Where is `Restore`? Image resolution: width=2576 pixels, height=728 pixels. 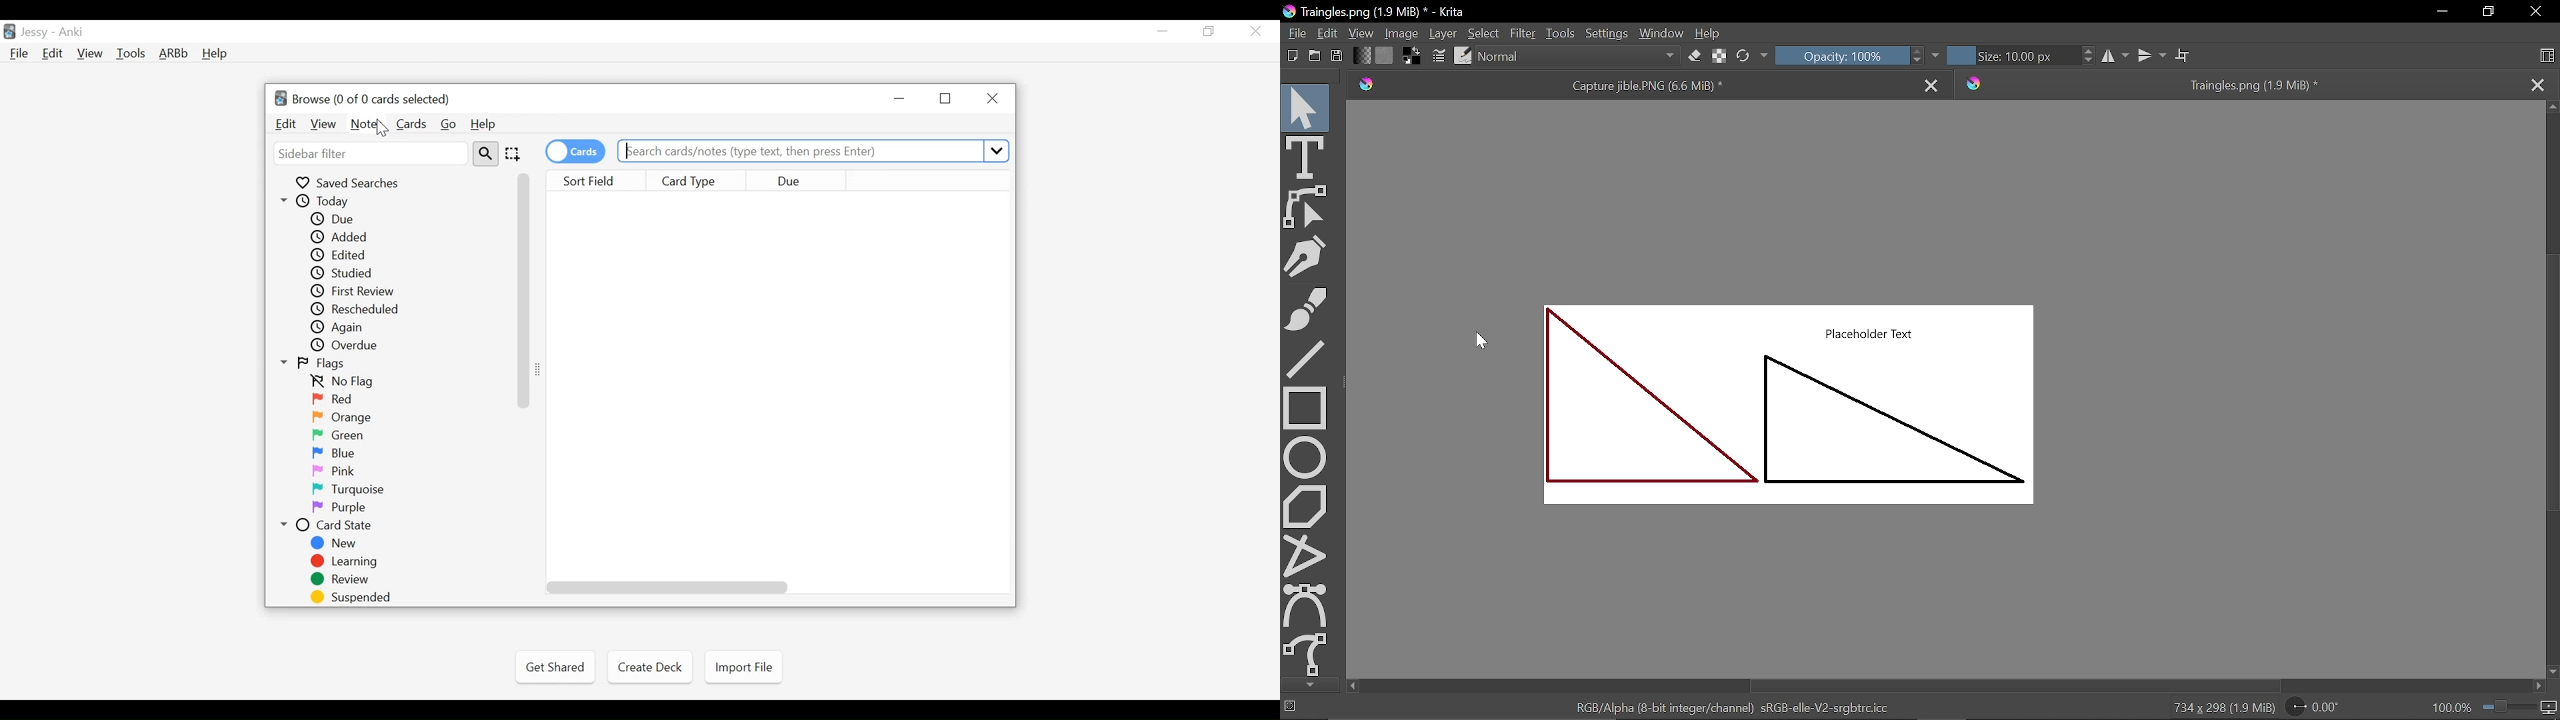 Restore is located at coordinates (947, 99).